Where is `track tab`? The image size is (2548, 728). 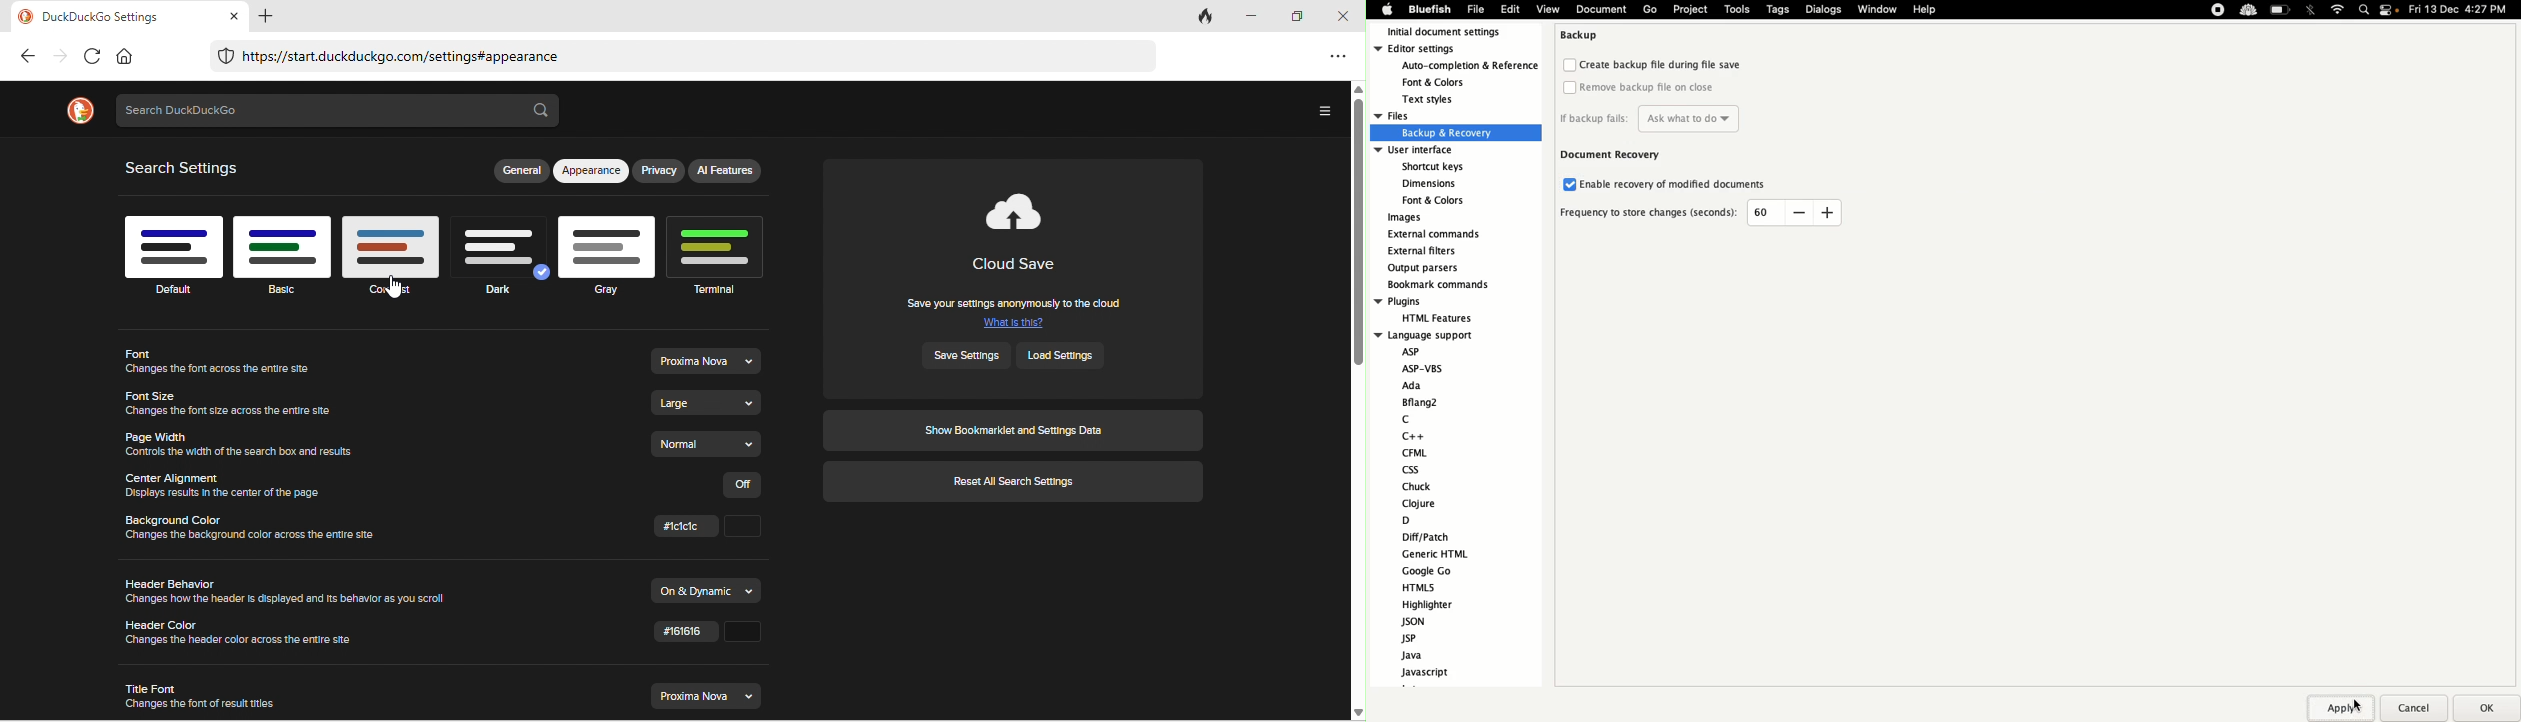
track tab is located at coordinates (1207, 18).